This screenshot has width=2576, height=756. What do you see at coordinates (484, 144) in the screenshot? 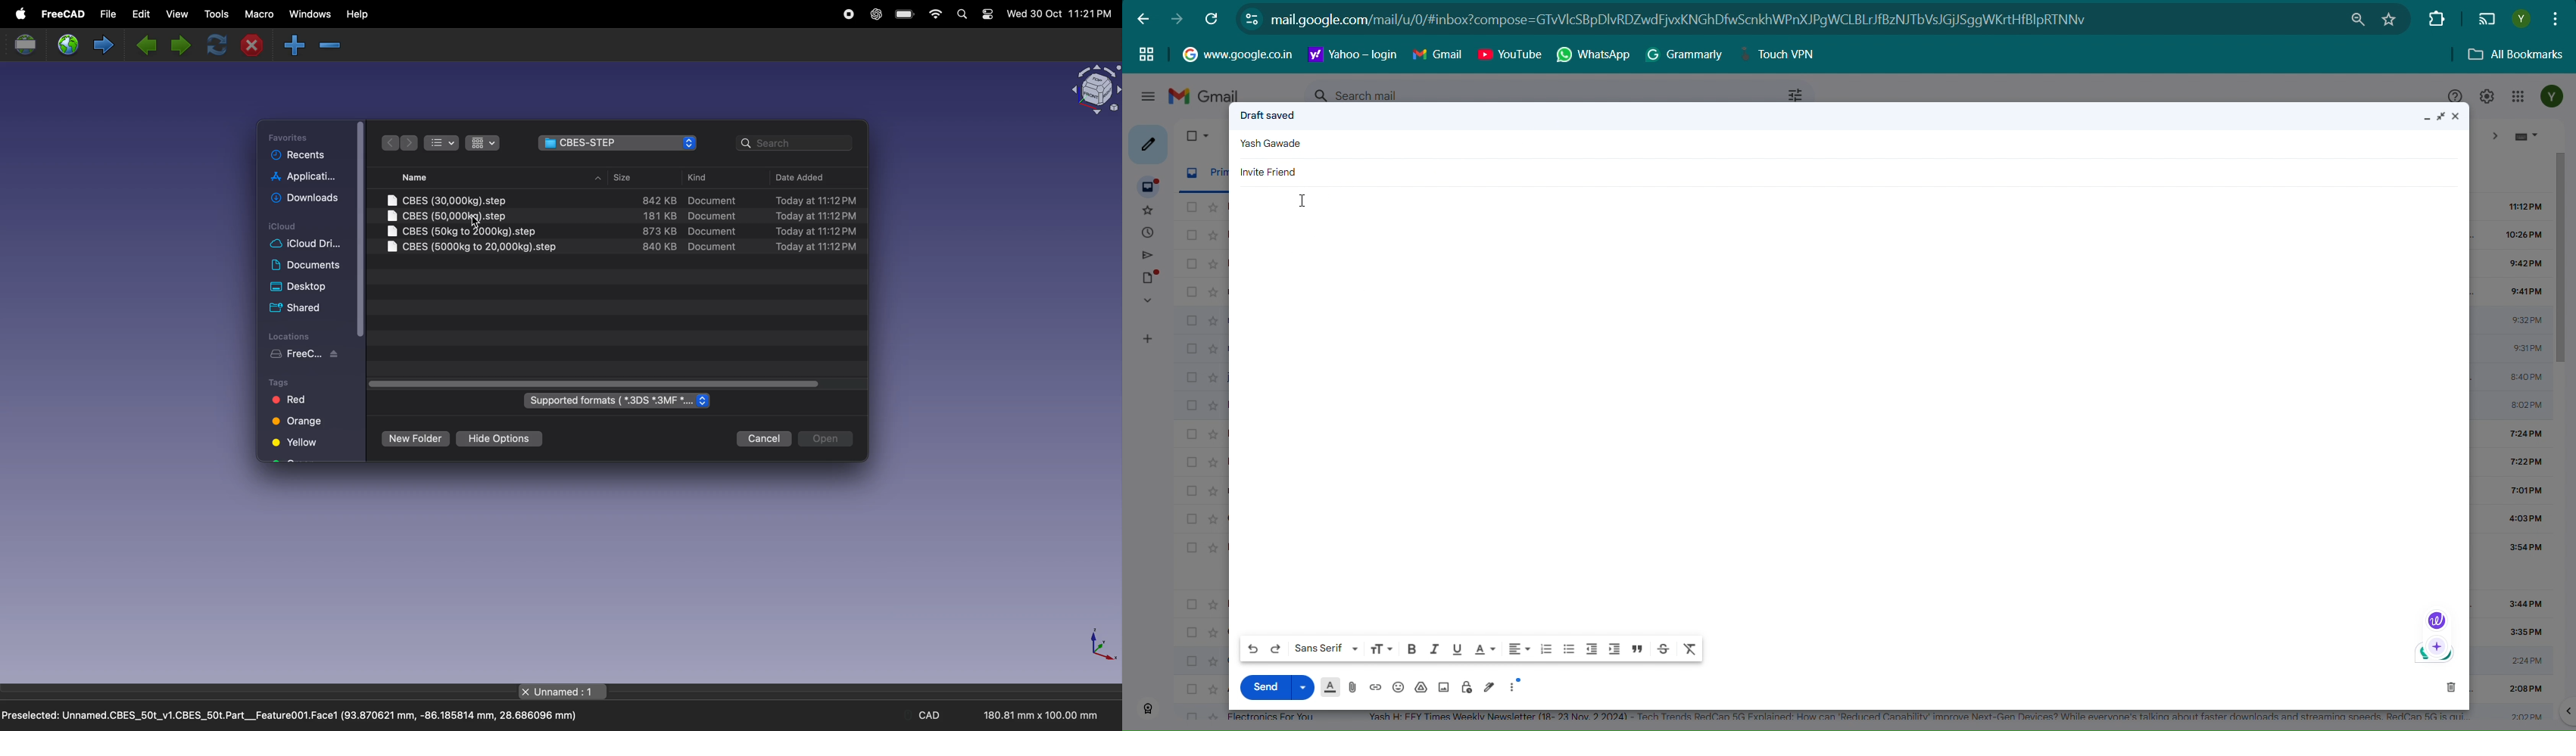
I see `checked list` at bounding box center [484, 144].